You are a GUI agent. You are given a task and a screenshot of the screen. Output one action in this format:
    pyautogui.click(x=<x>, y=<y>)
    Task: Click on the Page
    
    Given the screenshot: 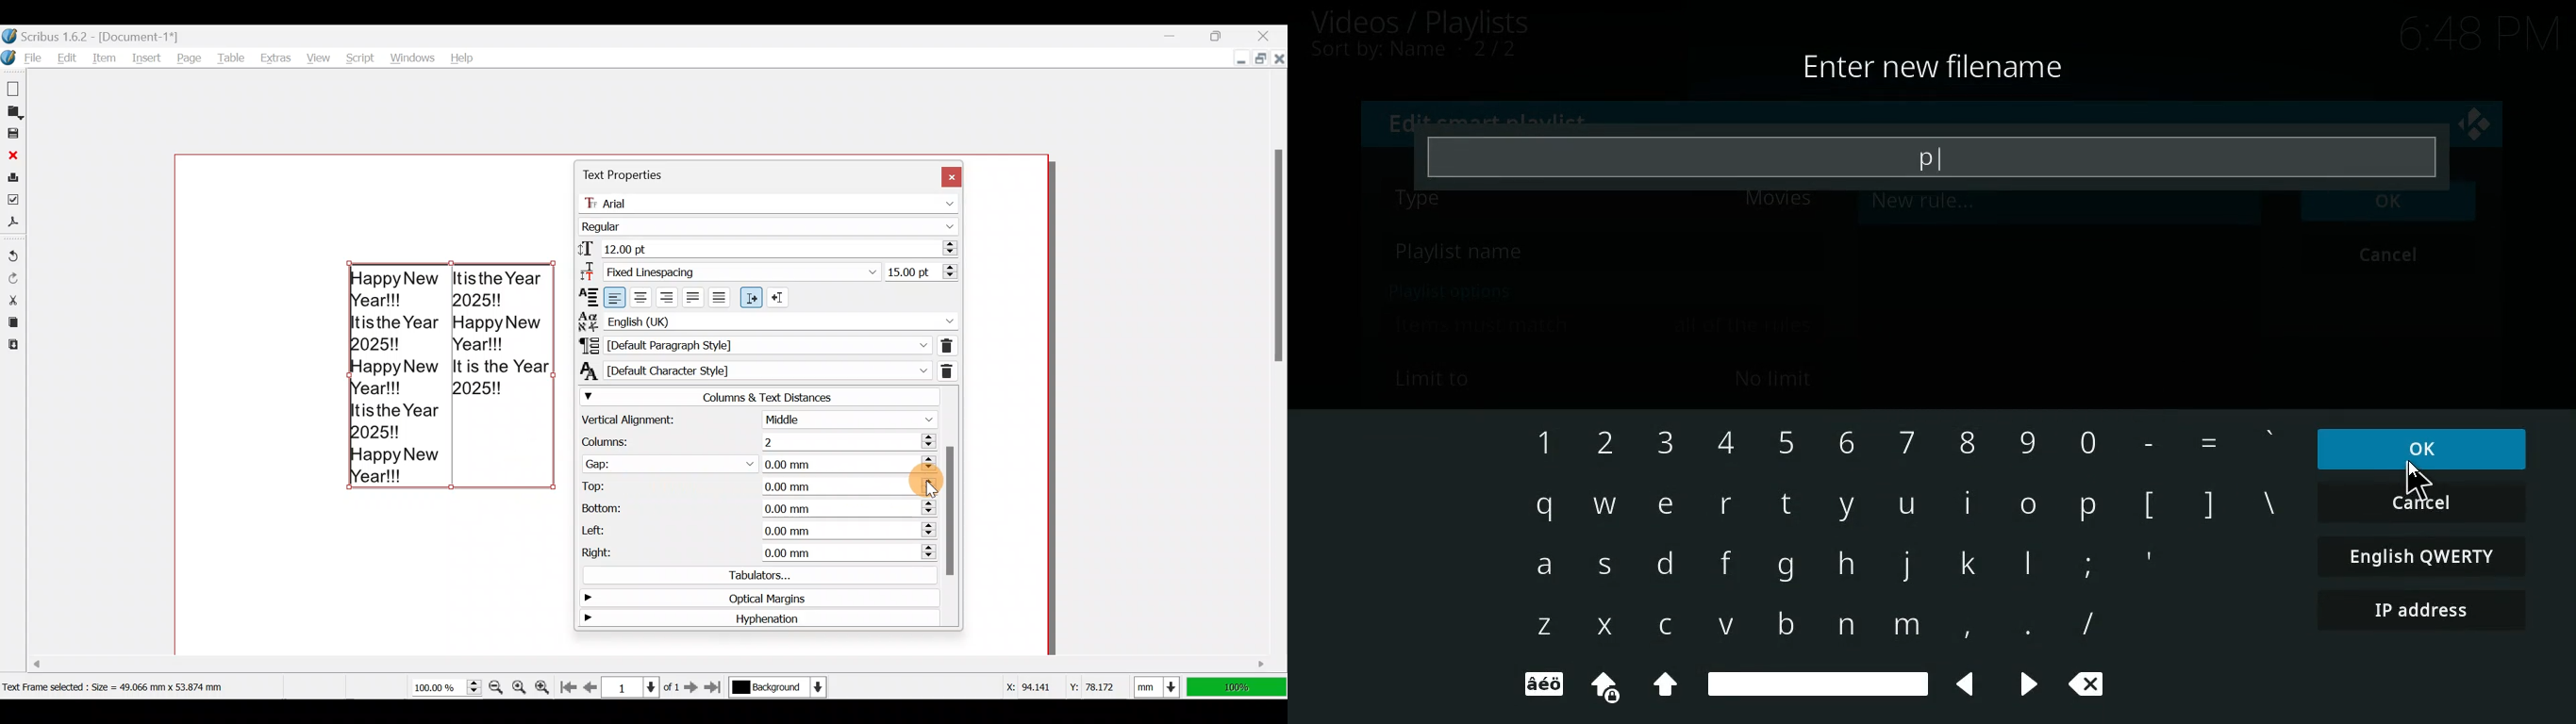 What is the action you would take?
    pyautogui.click(x=190, y=58)
    